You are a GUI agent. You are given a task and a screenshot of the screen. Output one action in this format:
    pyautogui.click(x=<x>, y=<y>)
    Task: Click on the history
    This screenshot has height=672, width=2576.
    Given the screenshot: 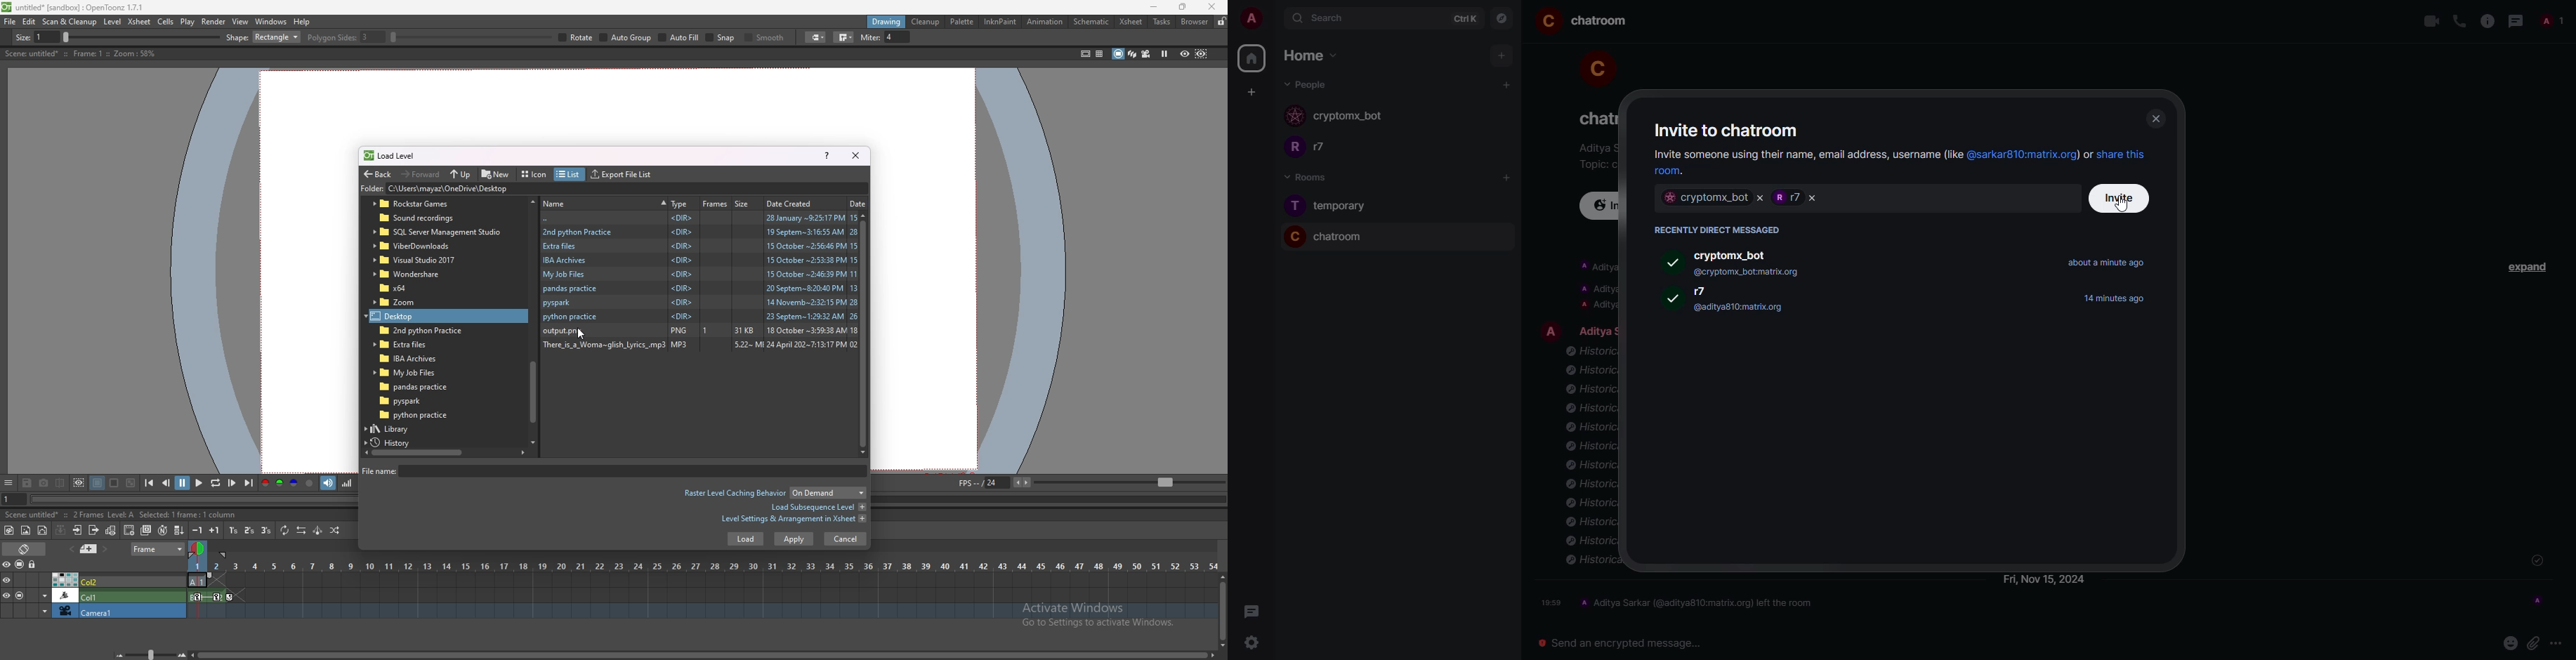 What is the action you would take?
    pyautogui.click(x=395, y=443)
    